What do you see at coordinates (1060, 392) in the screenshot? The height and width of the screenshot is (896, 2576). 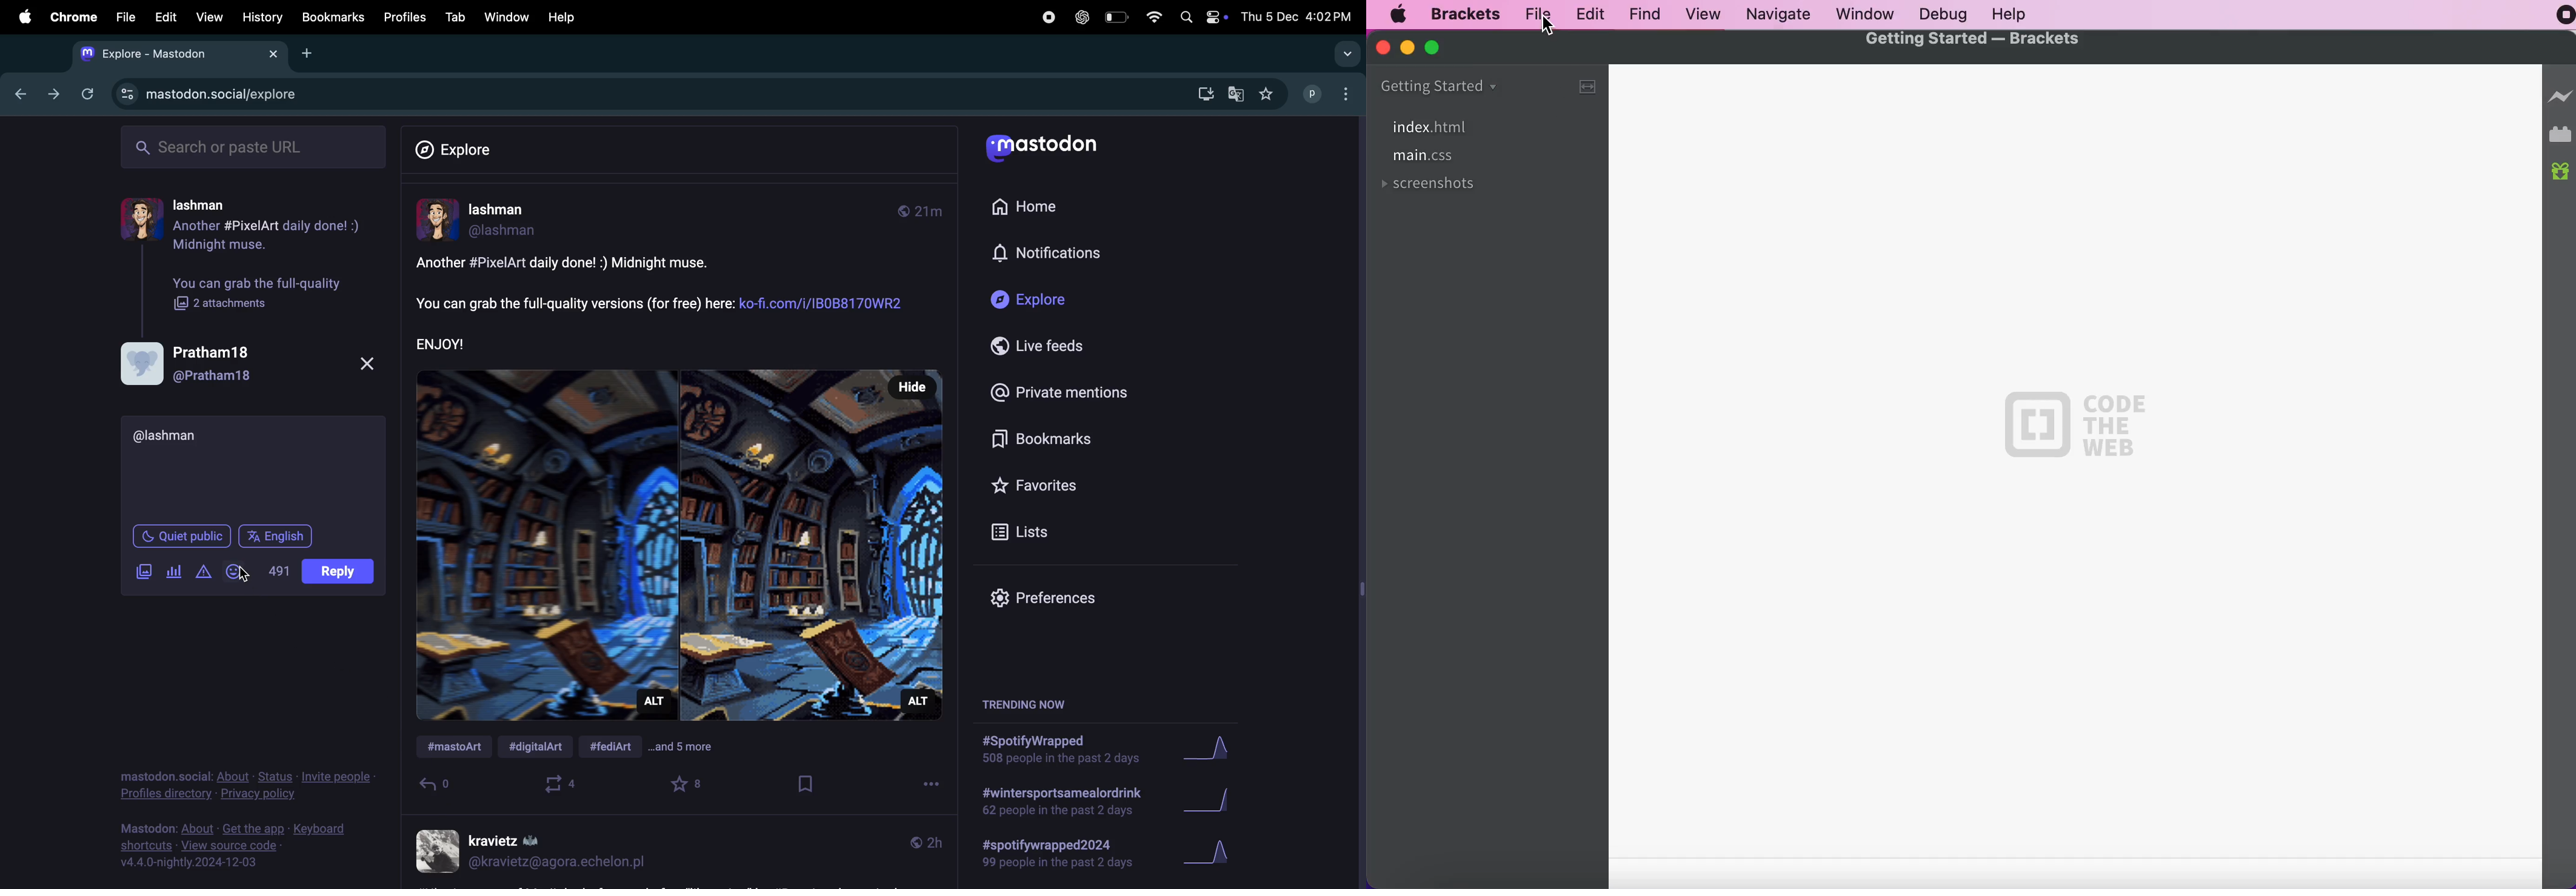 I see `Private mentions` at bounding box center [1060, 392].